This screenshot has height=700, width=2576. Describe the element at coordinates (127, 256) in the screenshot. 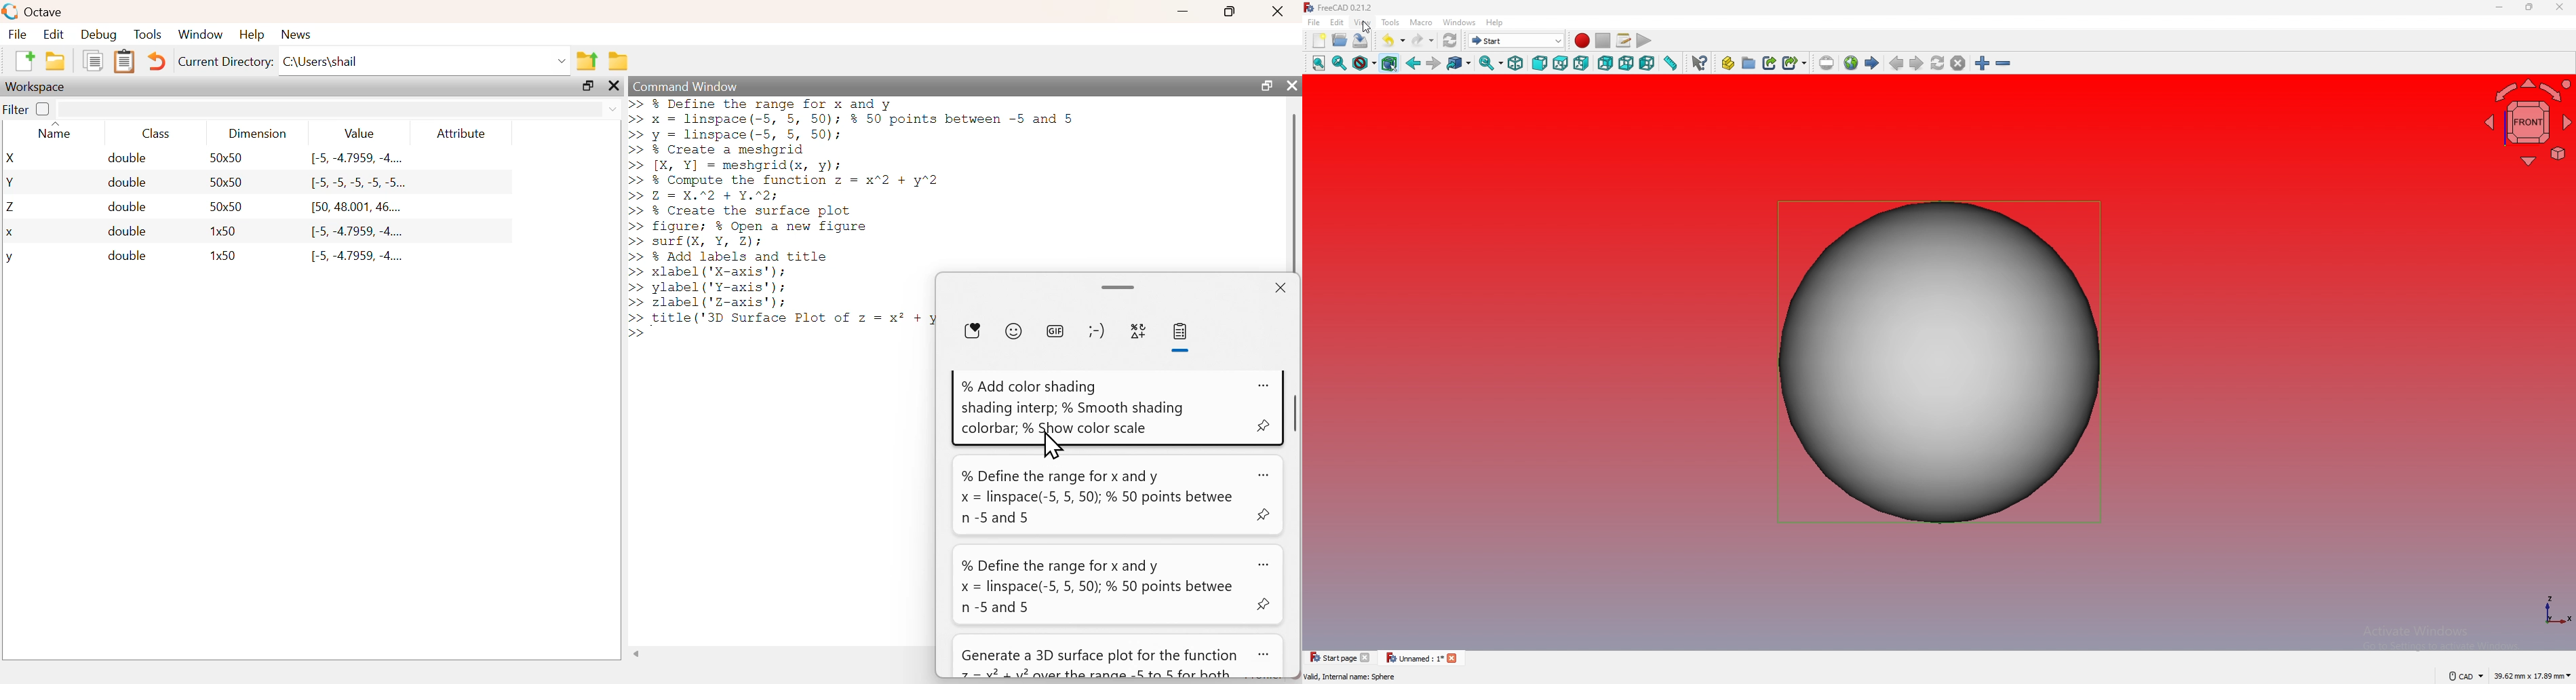

I see `double` at that location.